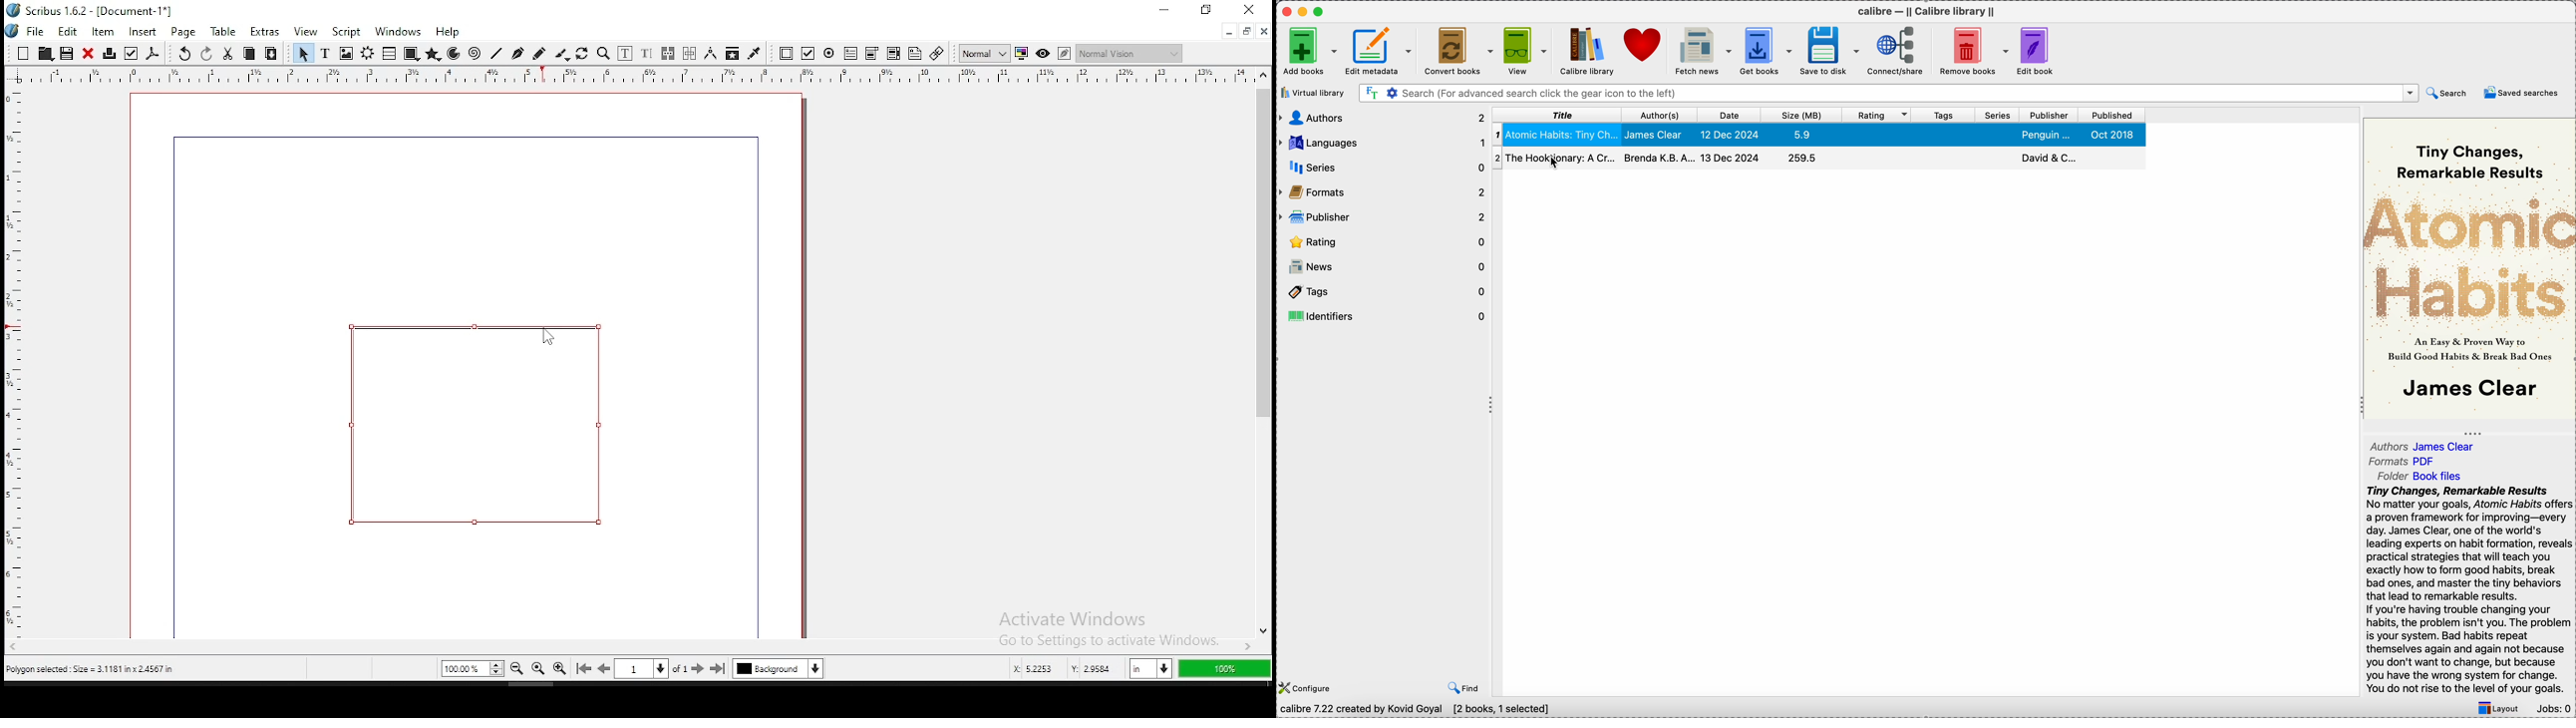 The width and height of the screenshot is (2576, 728). I want to click on save to disk, so click(1834, 51).